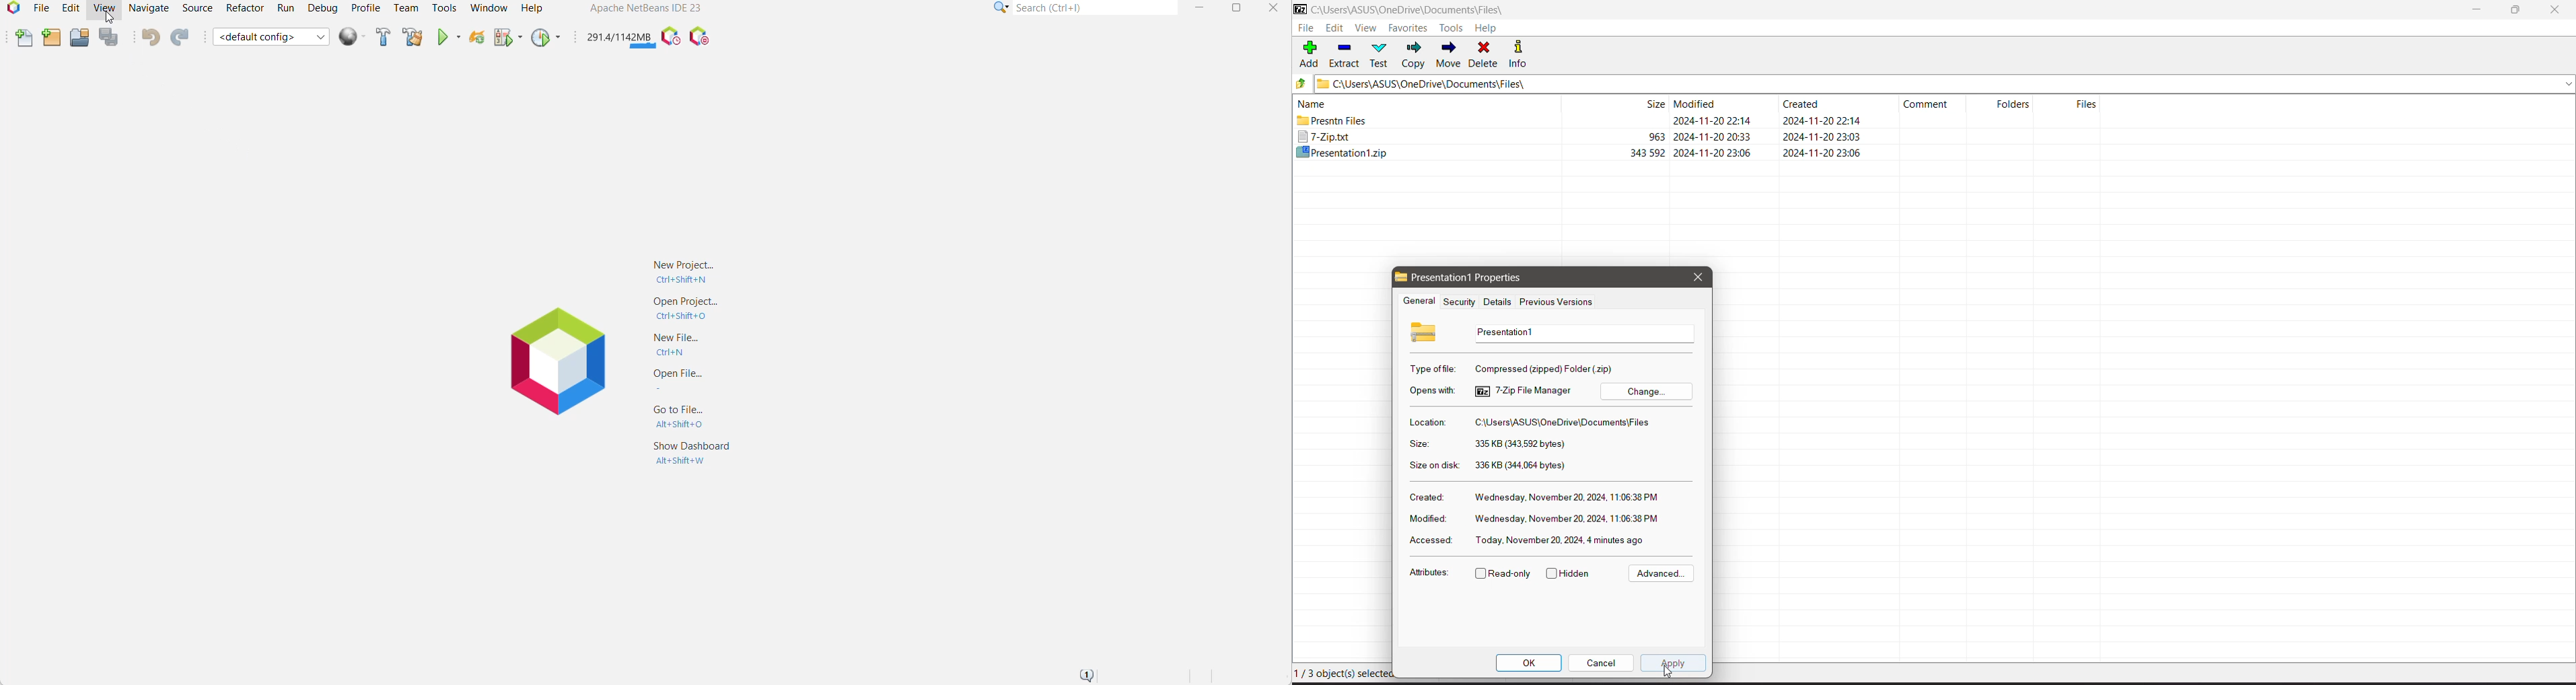 The height and width of the screenshot is (700, 2576). I want to click on Team, so click(406, 8).